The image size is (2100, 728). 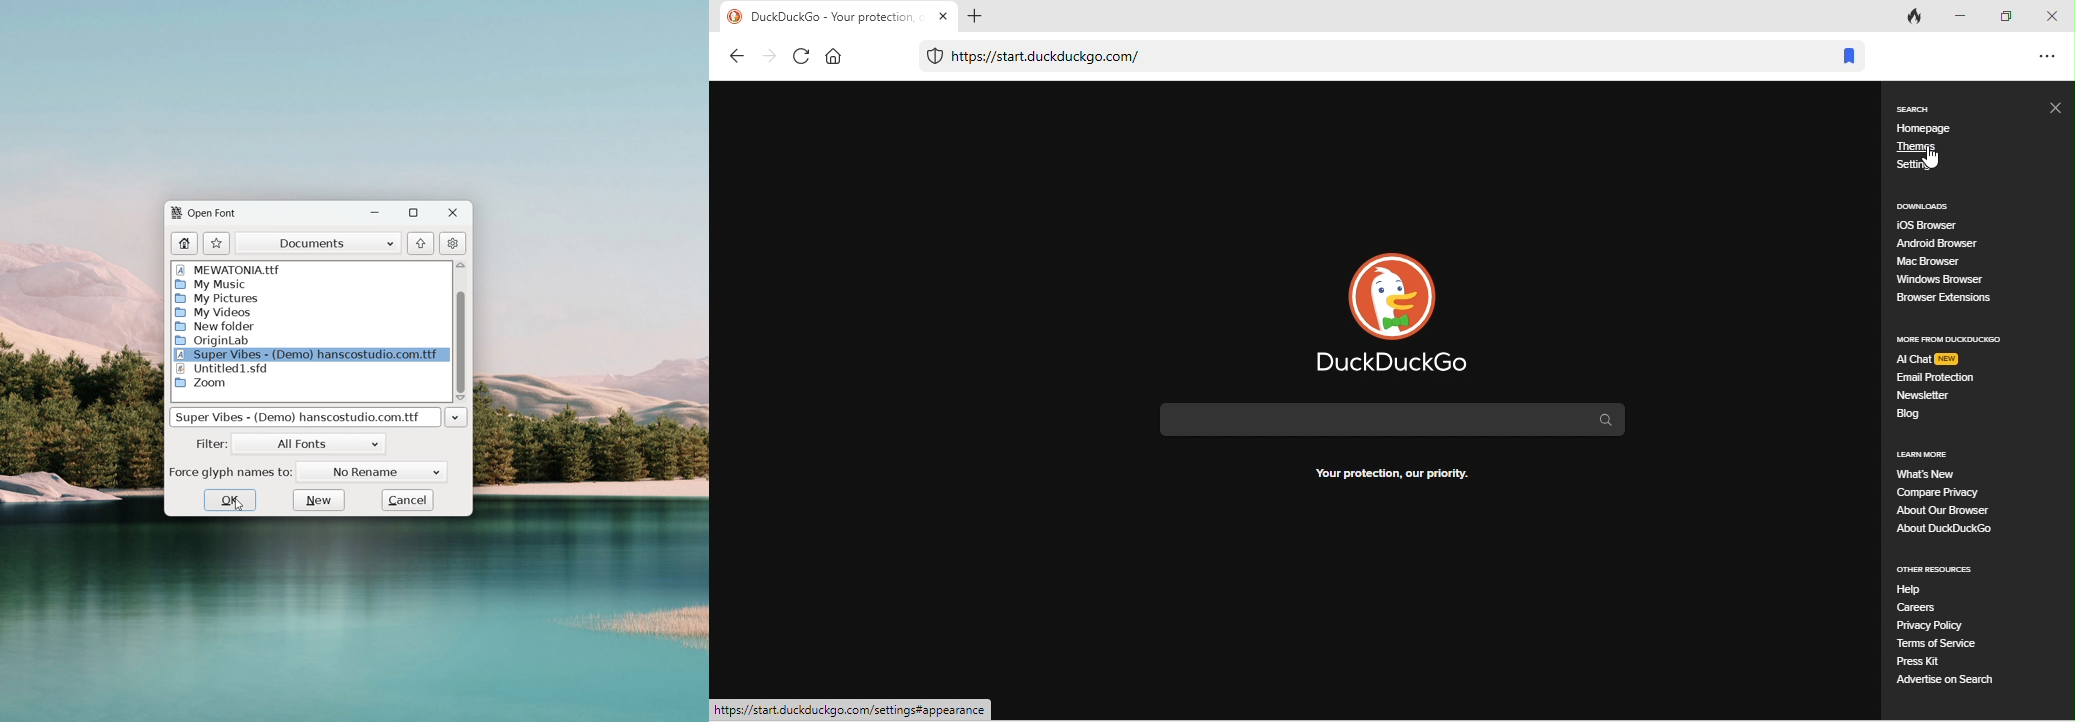 What do you see at coordinates (454, 243) in the screenshot?
I see `settings` at bounding box center [454, 243].